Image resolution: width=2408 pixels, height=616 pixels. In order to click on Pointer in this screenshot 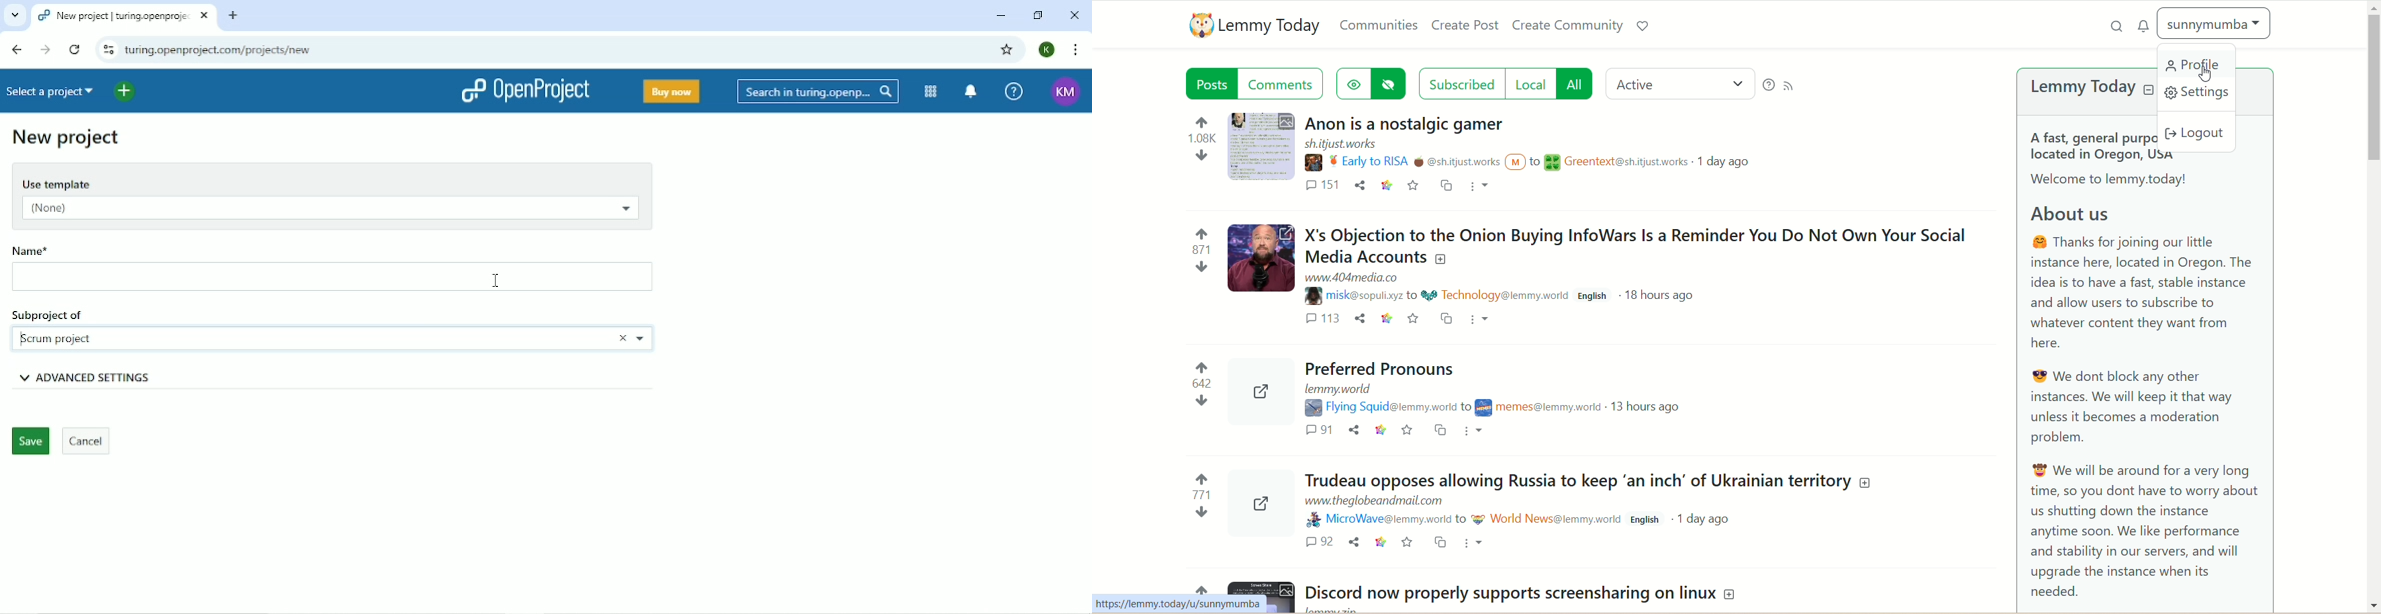, I will do `click(2208, 77)`.